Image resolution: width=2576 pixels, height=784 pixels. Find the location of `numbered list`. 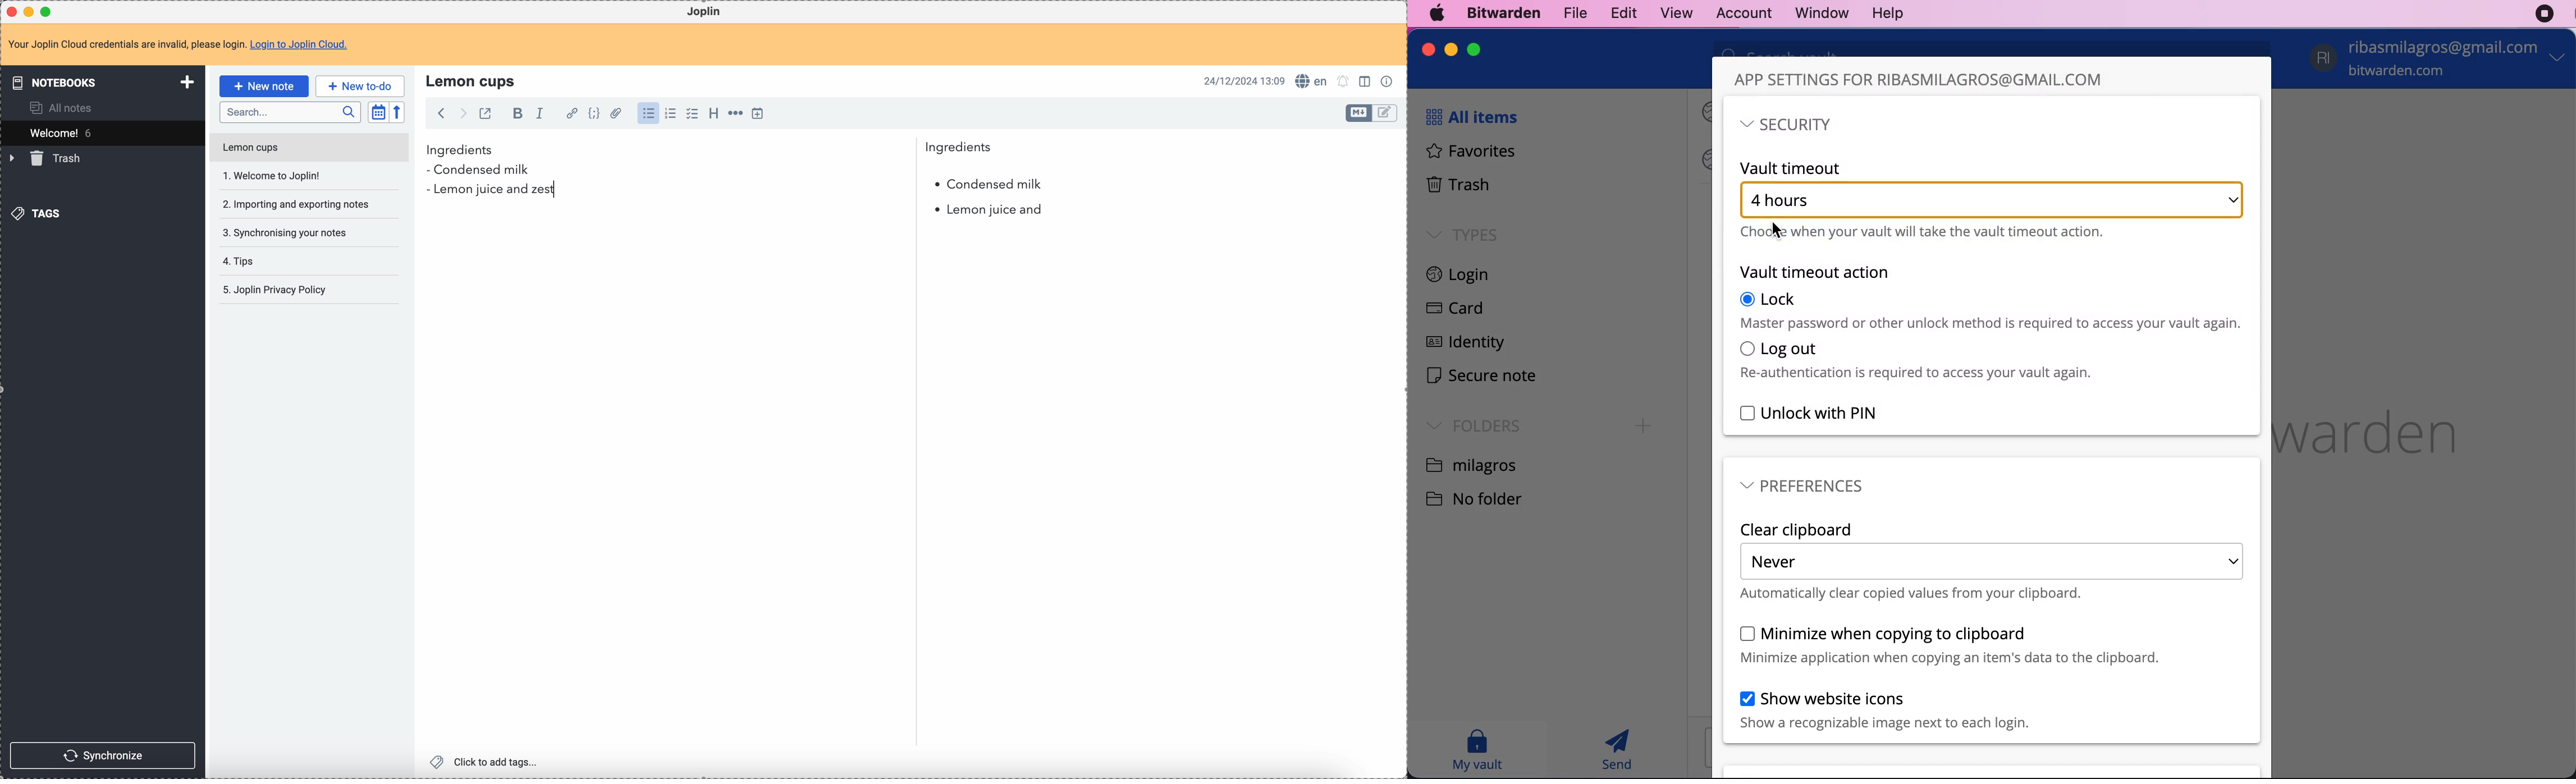

numbered list is located at coordinates (671, 113).